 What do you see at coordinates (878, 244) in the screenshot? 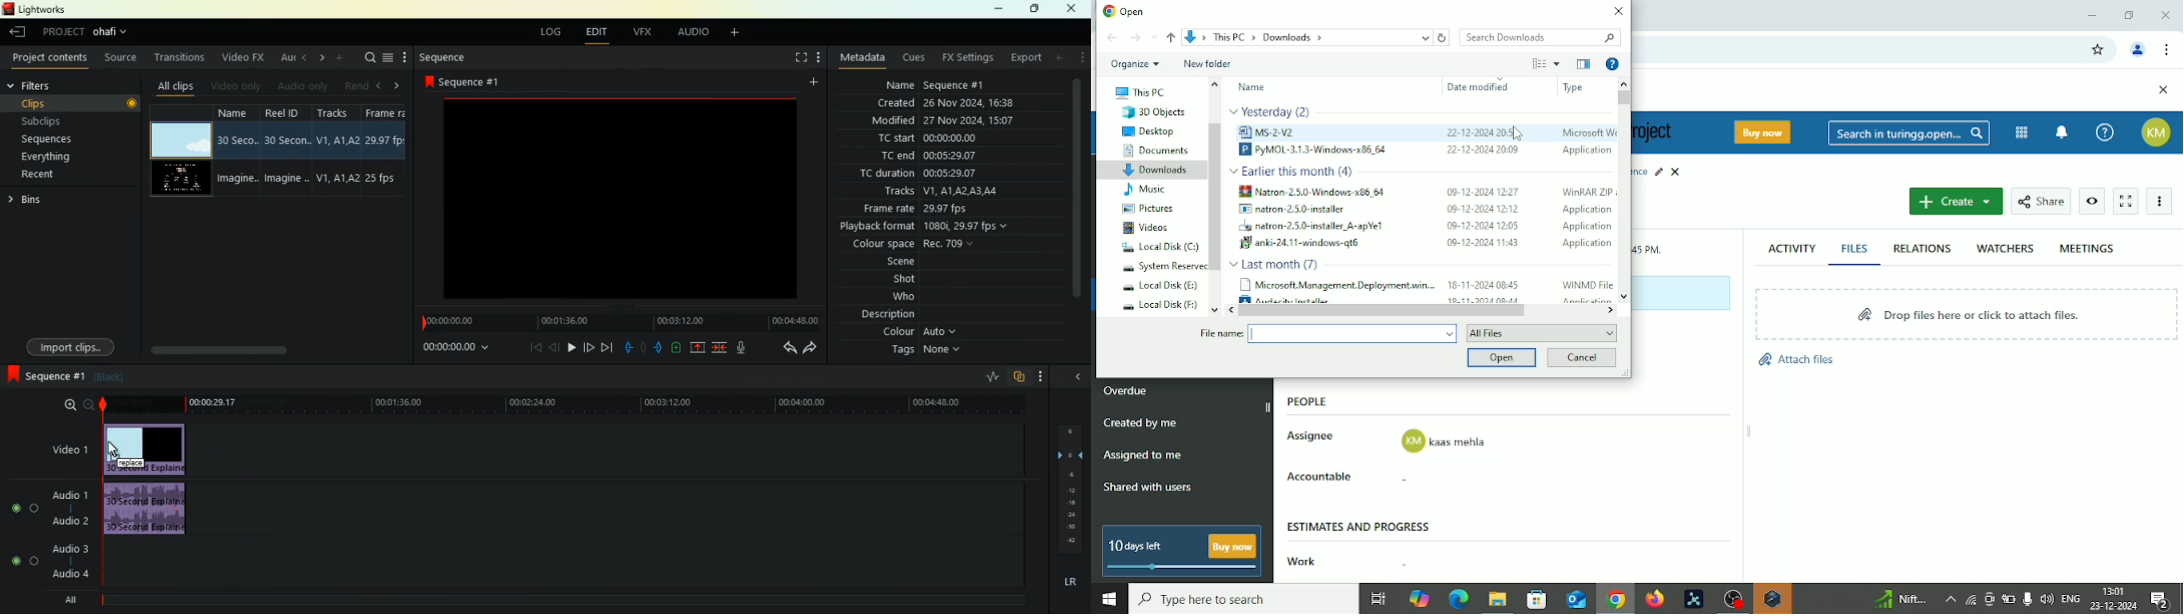
I see `colour space` at bounding box center [878, 244].